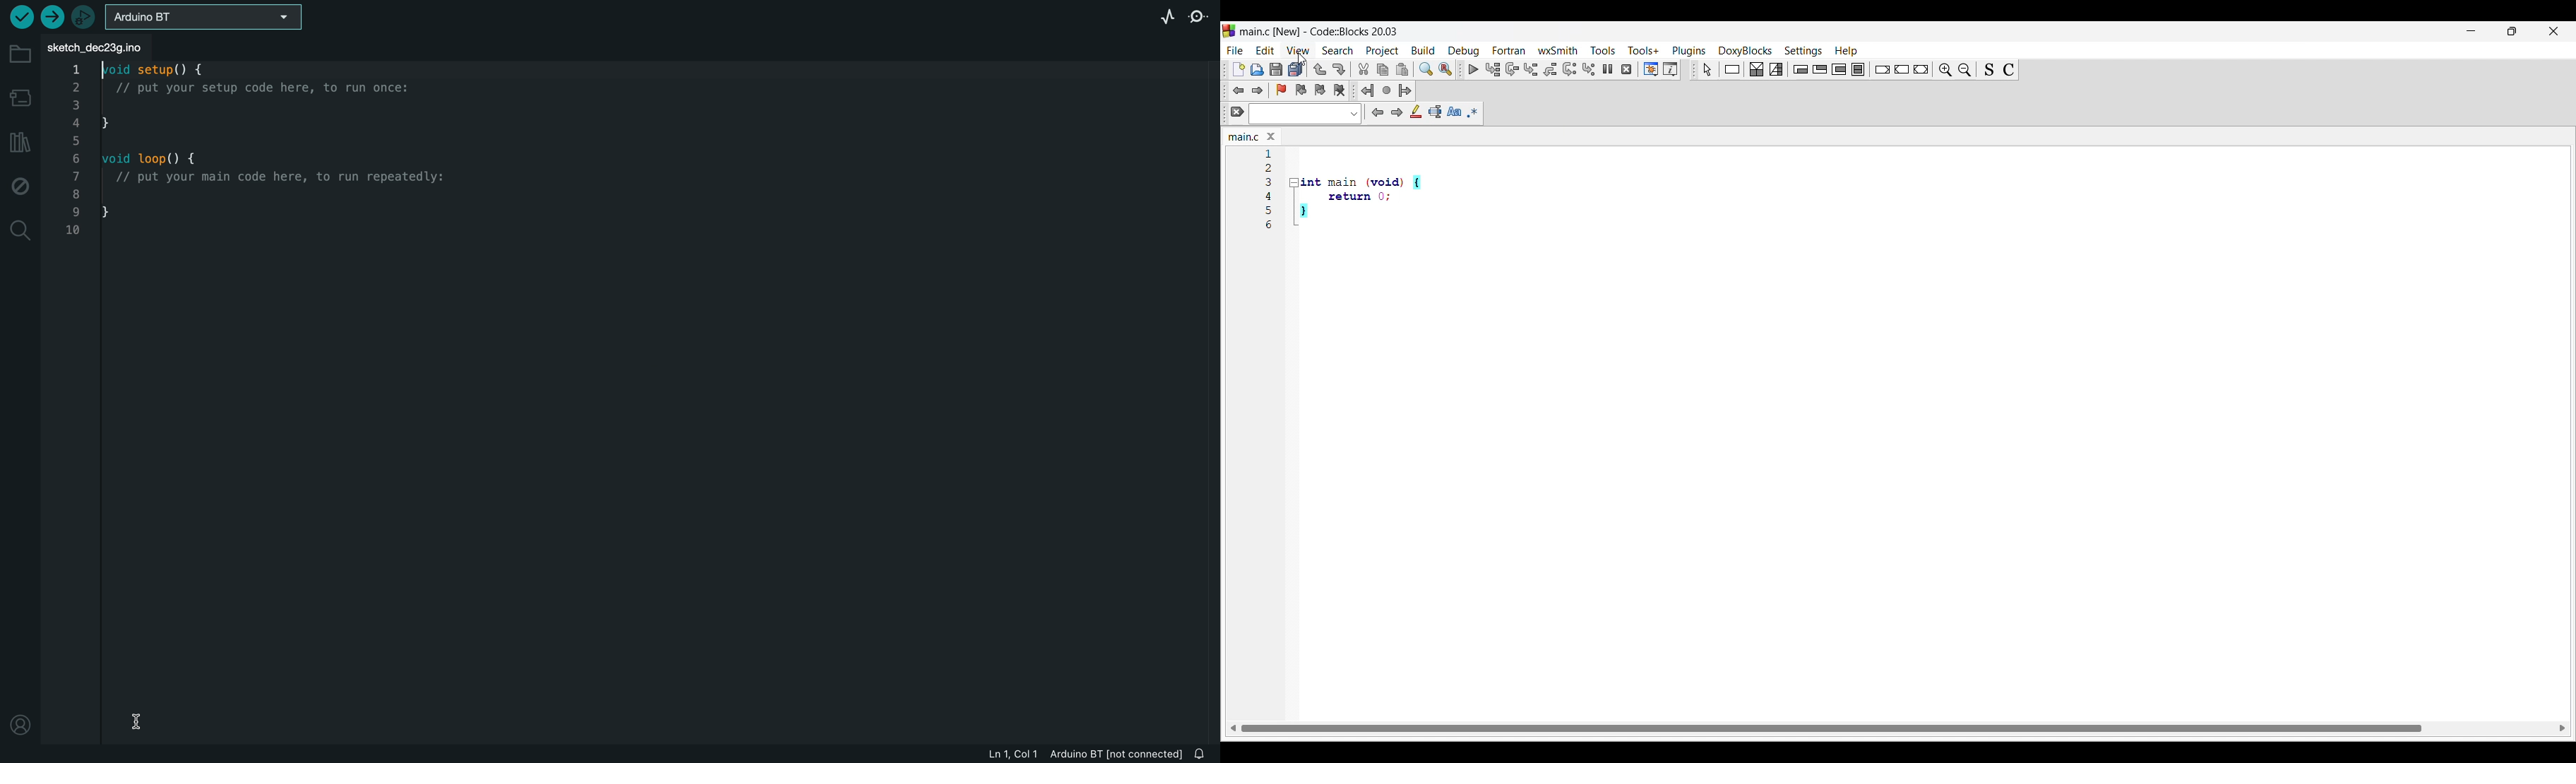  I want to click on Find, so click(1426, 69).